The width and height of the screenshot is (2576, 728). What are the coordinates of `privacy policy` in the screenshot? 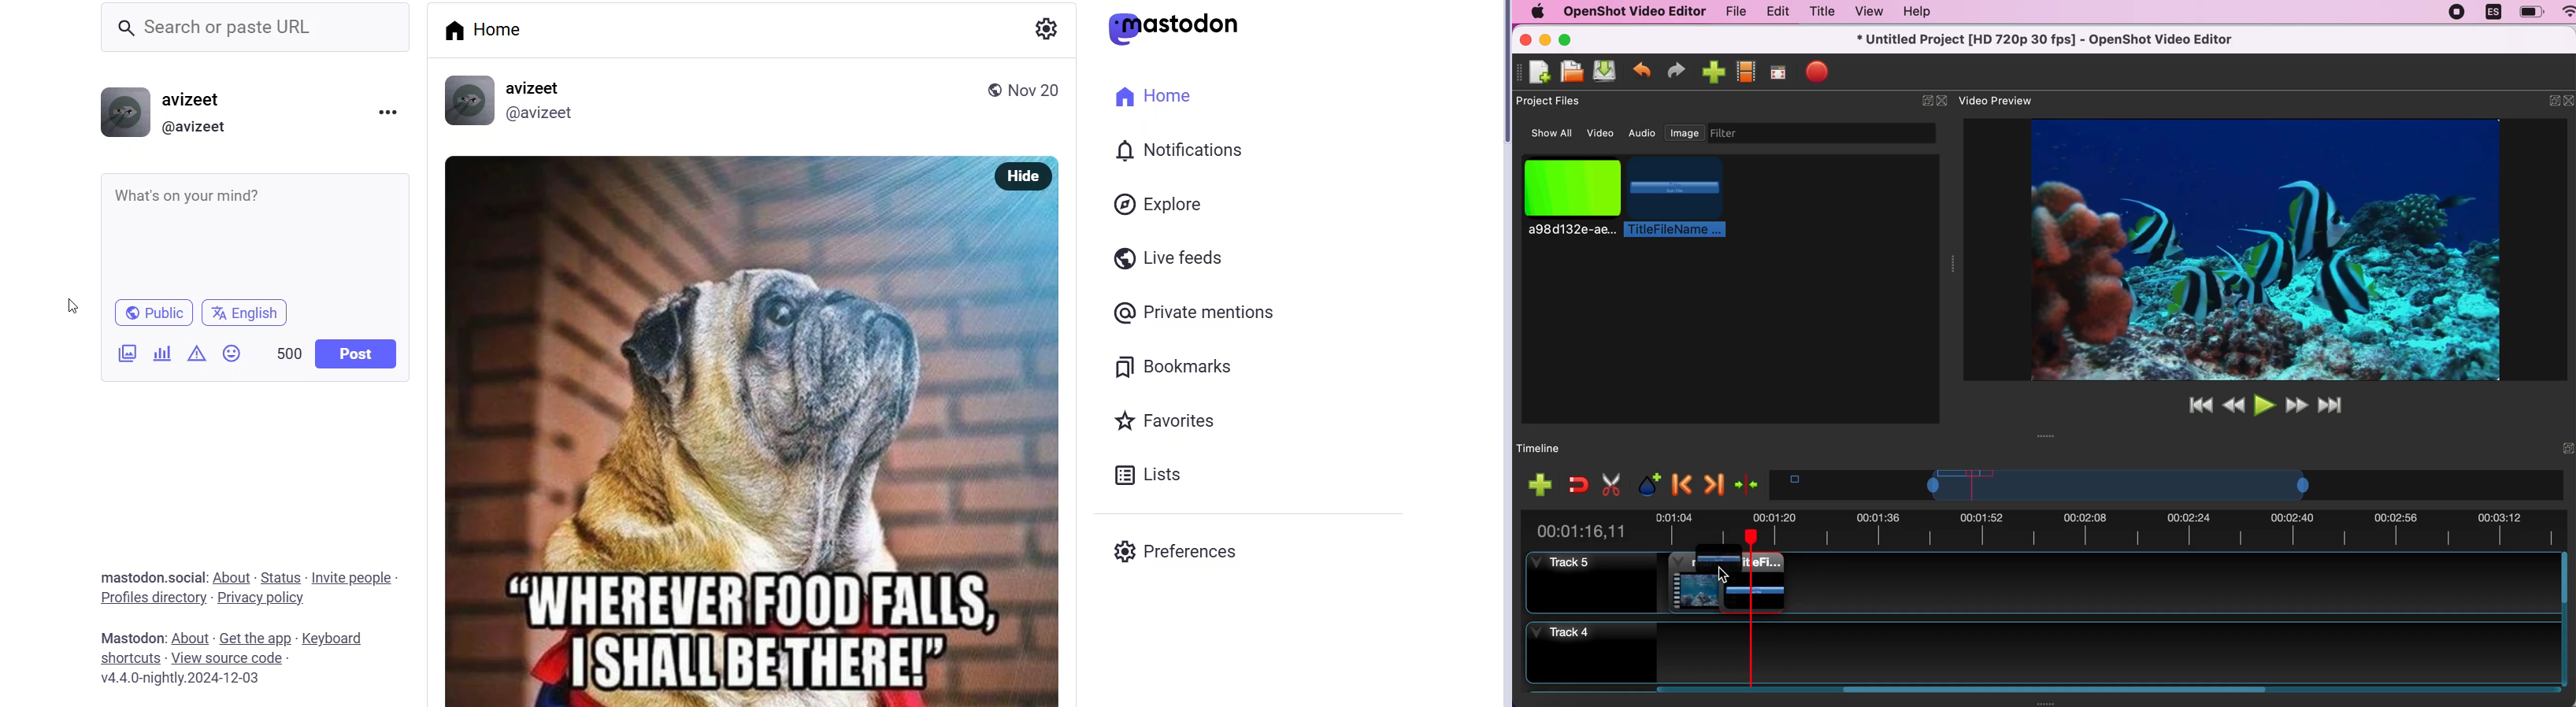 It's located at (263, 600).